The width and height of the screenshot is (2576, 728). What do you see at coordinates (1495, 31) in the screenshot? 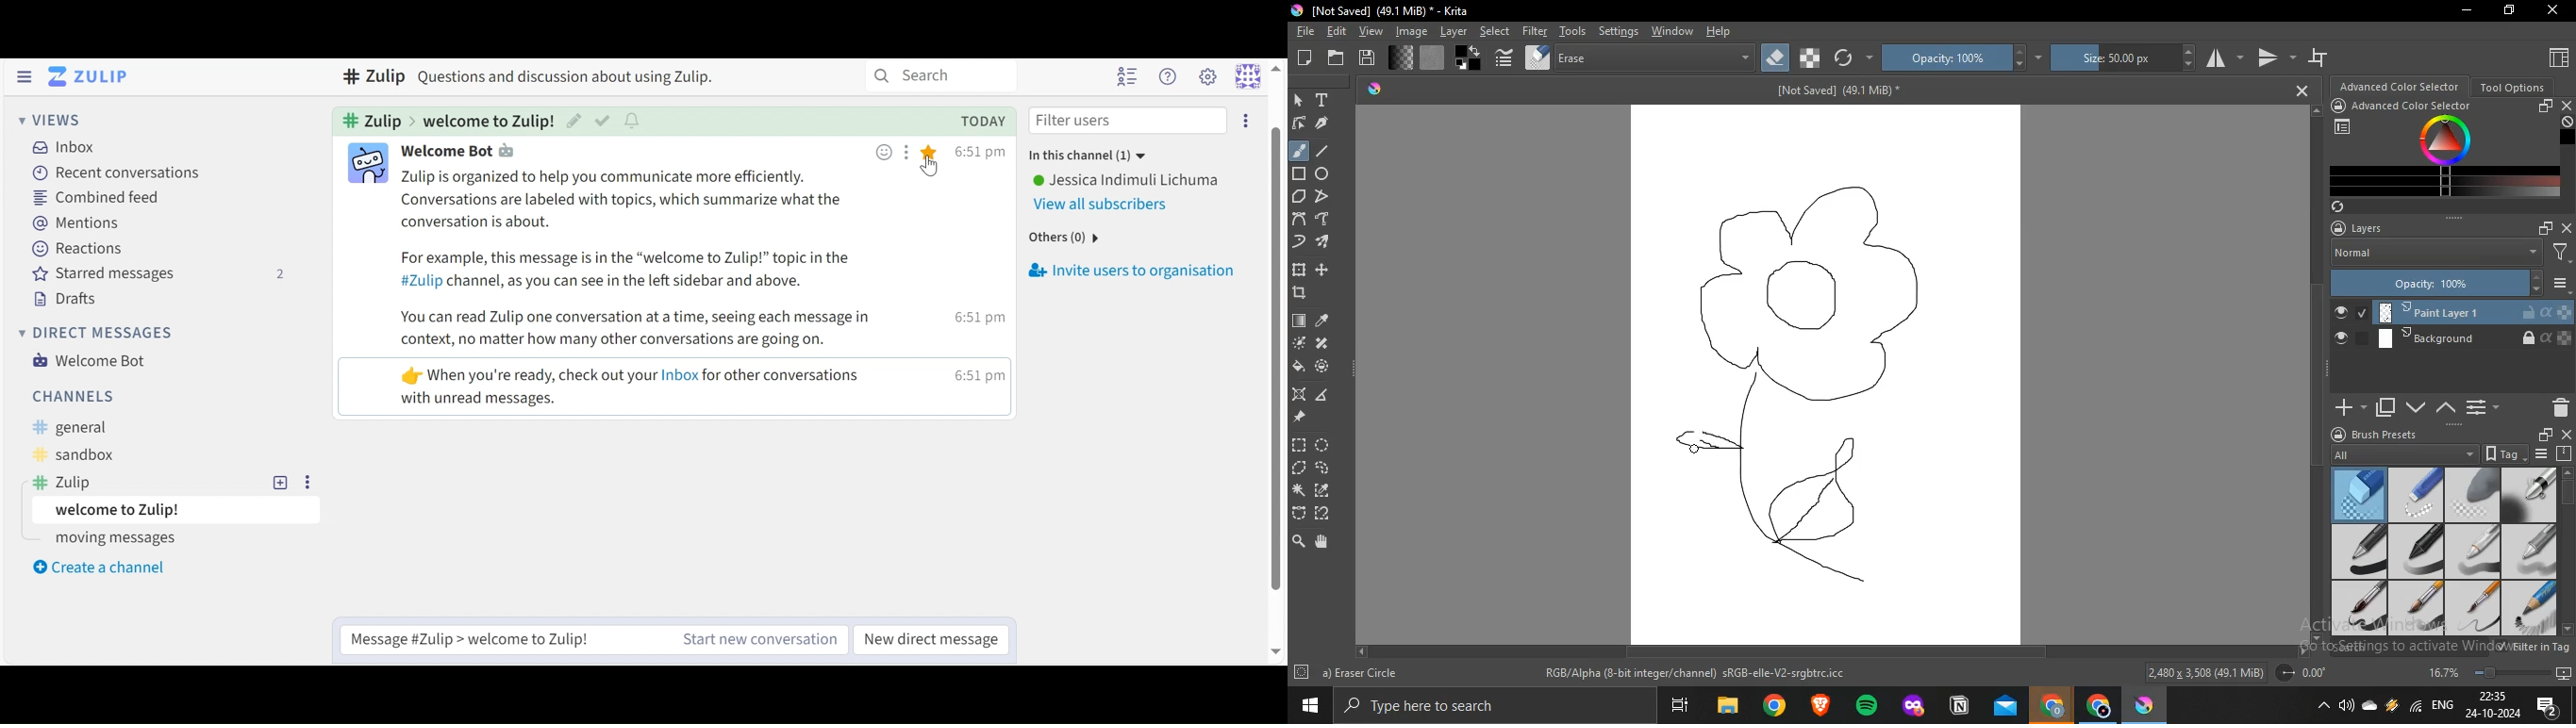
I see `select` at bounding box center [1495, 31].